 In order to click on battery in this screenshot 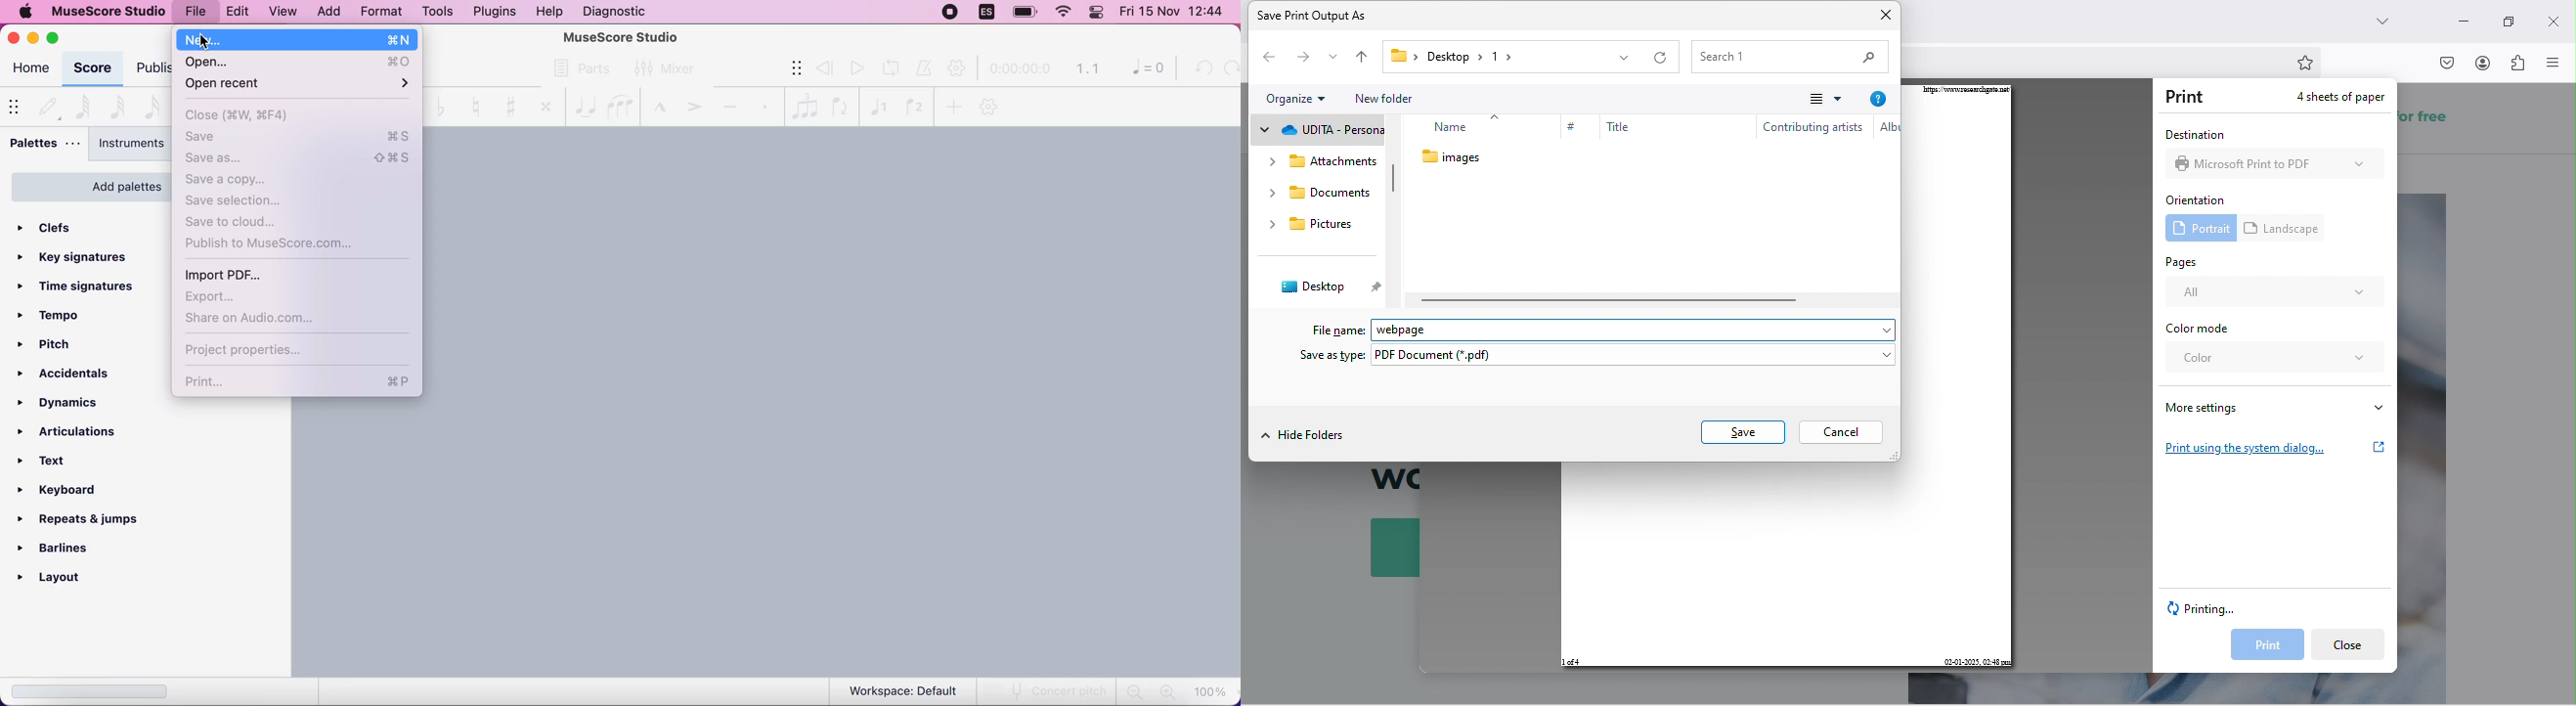, I will do `click(1021, 13)`.